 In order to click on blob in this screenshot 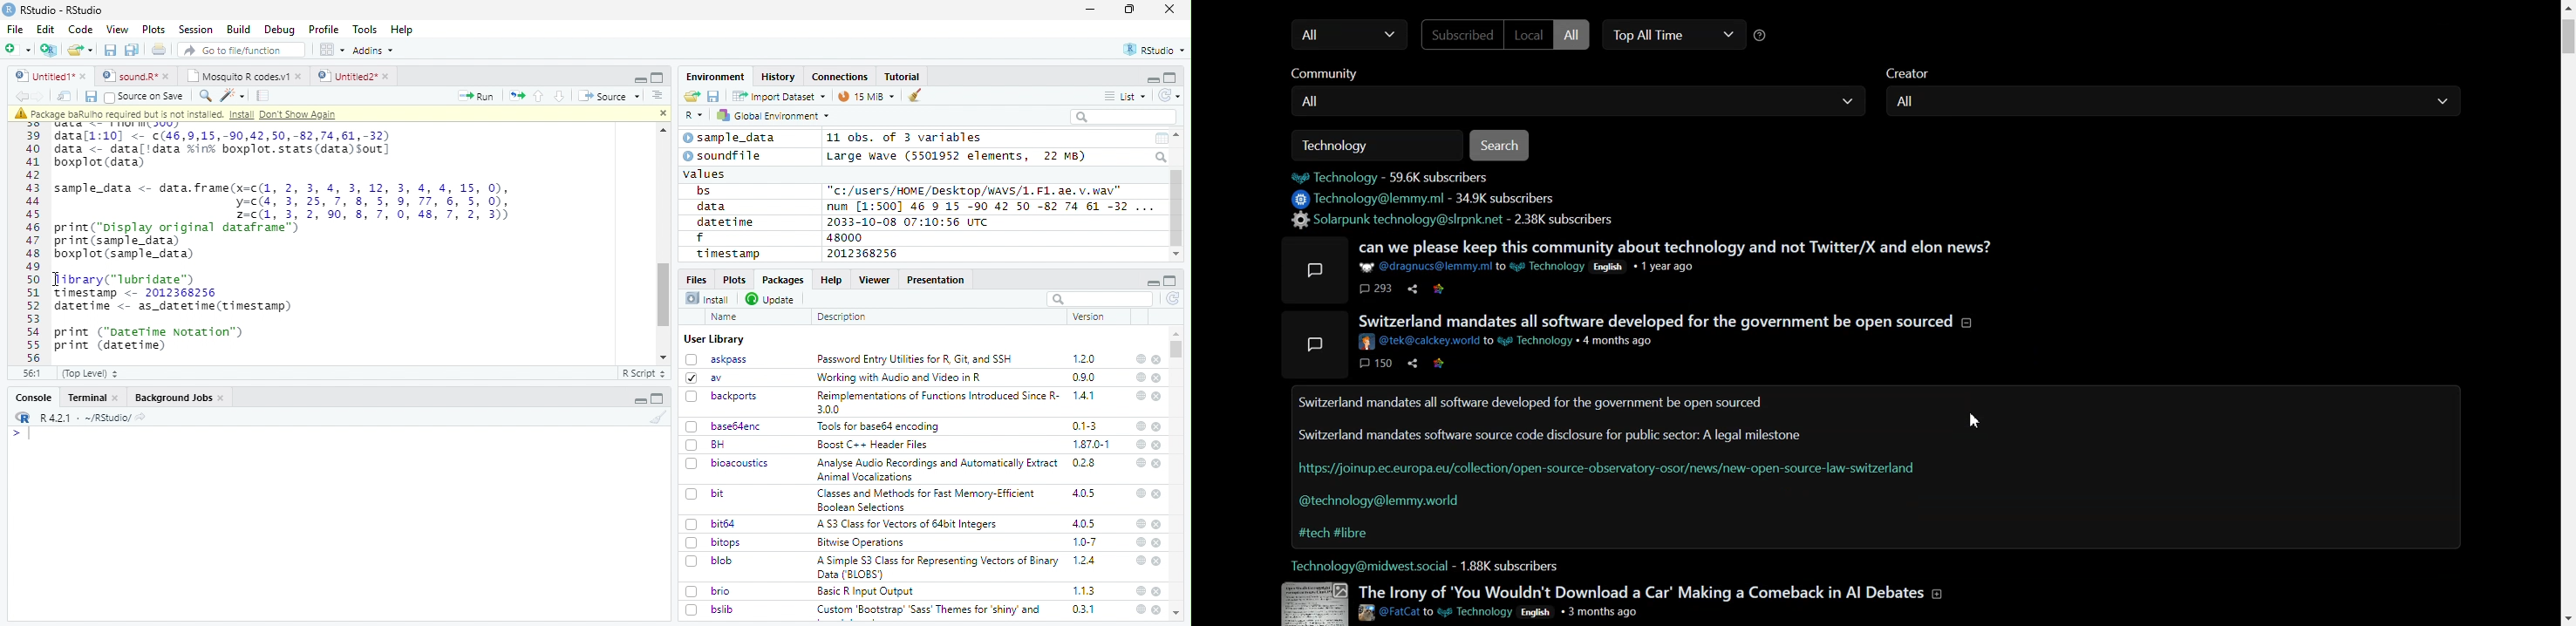, I will do `click(709, 561)`.